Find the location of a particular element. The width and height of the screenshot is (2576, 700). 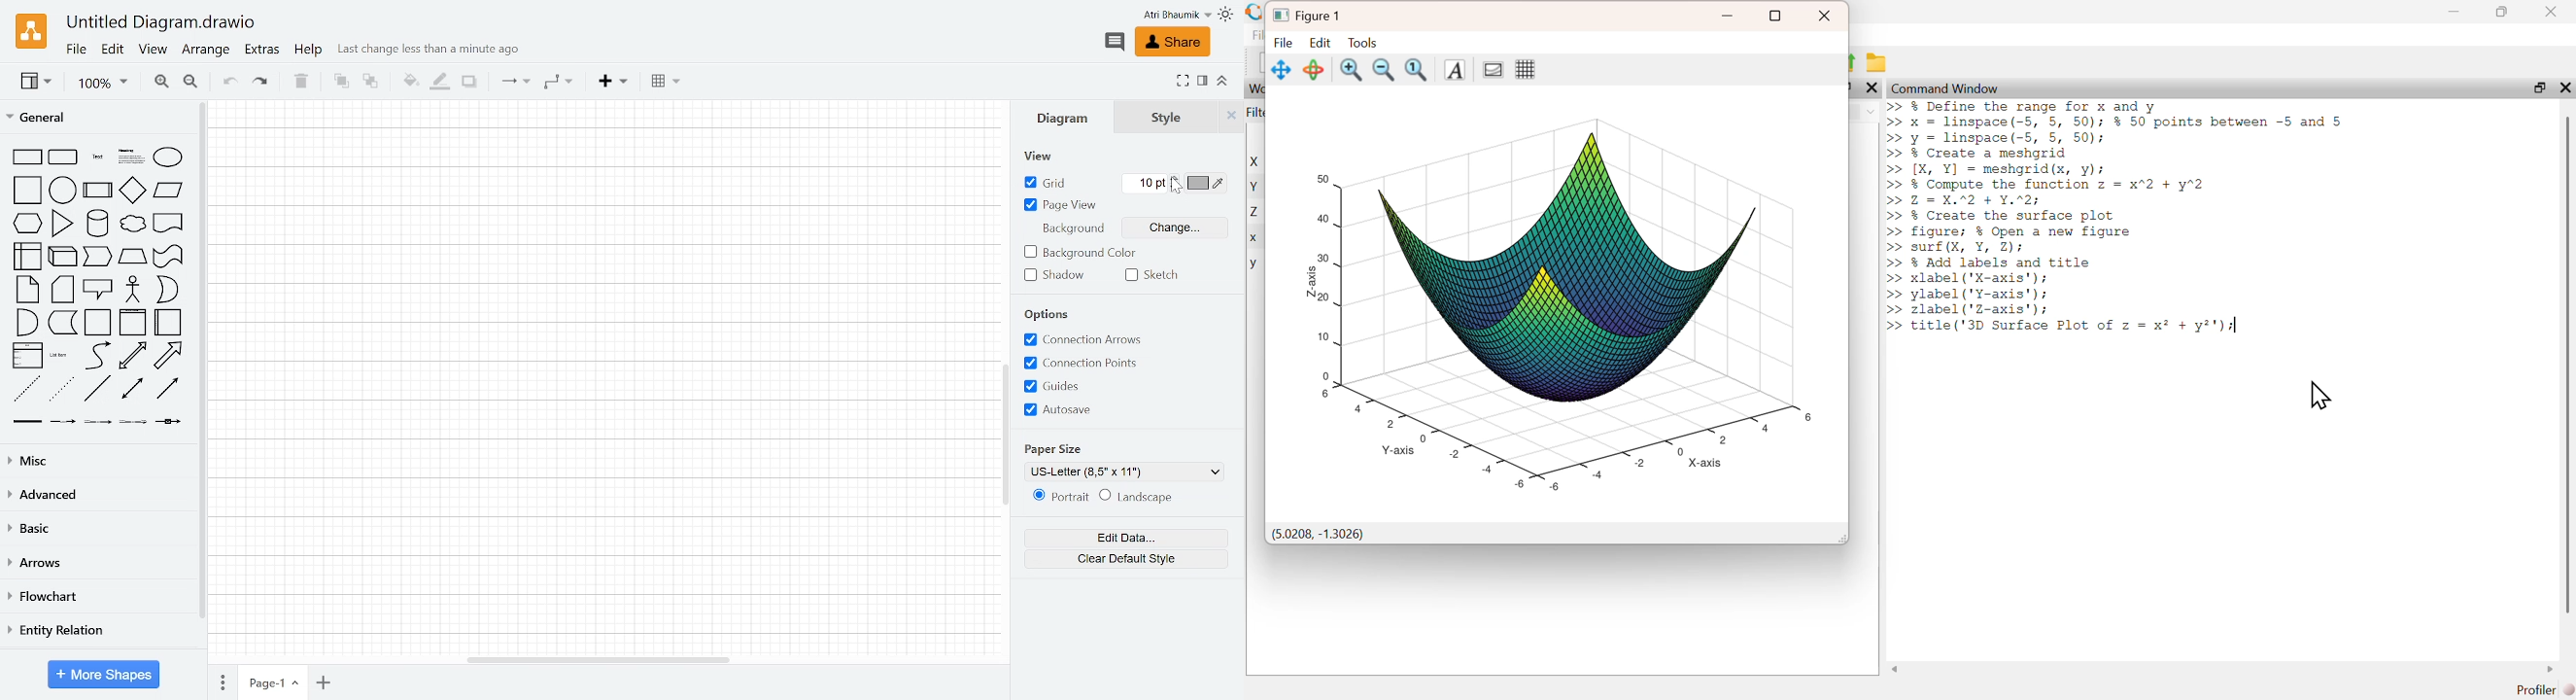

Shadow is located at coordinates (470, 83).